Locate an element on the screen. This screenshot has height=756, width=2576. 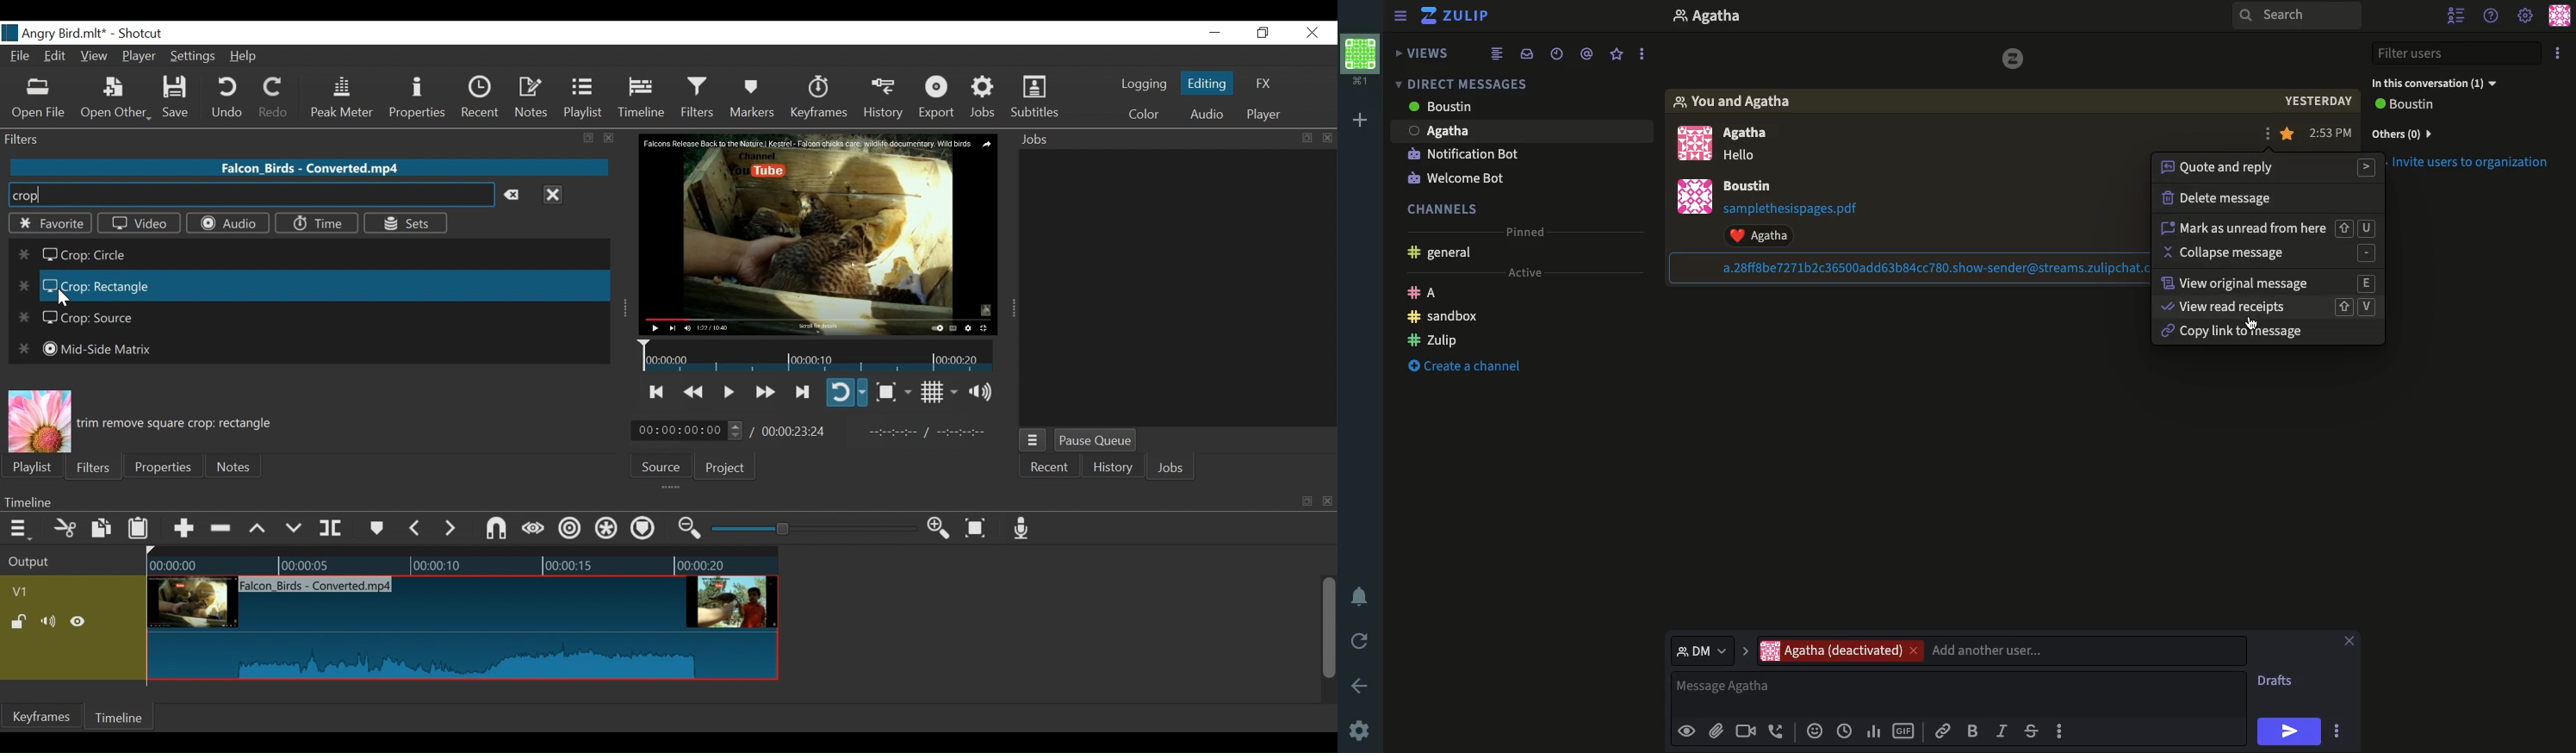
copy is located at coordinates (590, 139).